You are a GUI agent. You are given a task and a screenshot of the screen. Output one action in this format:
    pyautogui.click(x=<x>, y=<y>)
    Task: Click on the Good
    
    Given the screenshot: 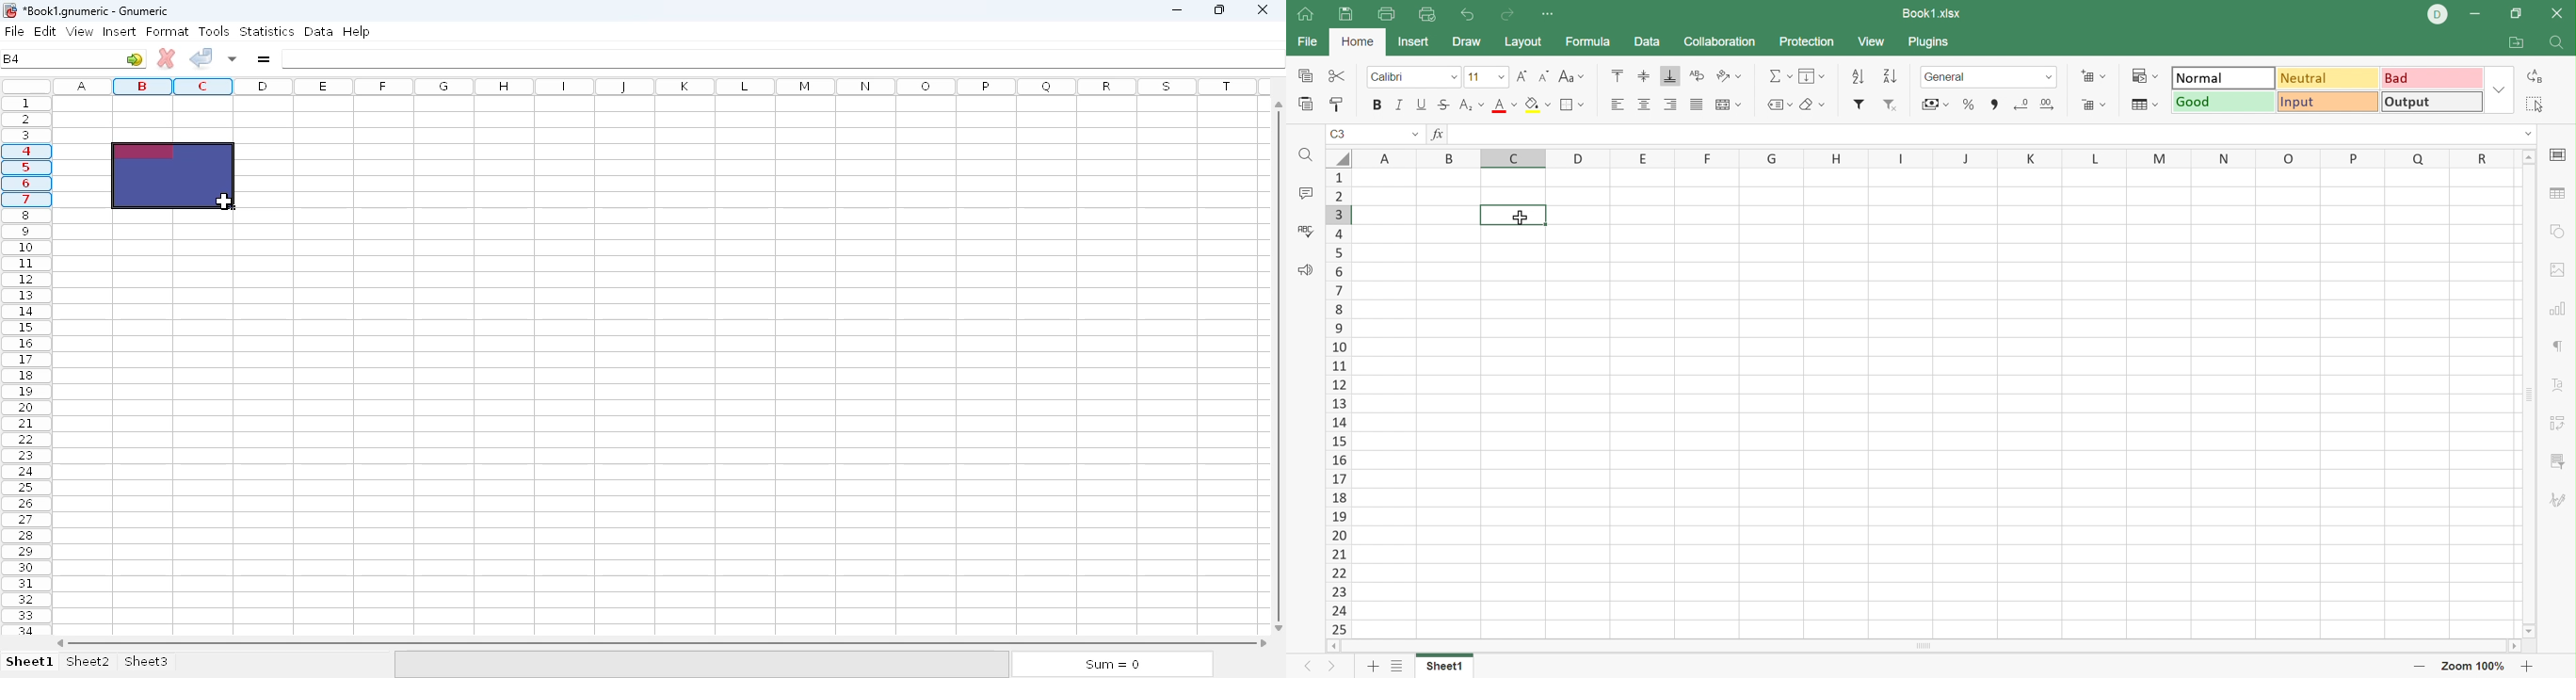 What is the action you would take?
    pyautogui.click(x=2222, y=101)
    